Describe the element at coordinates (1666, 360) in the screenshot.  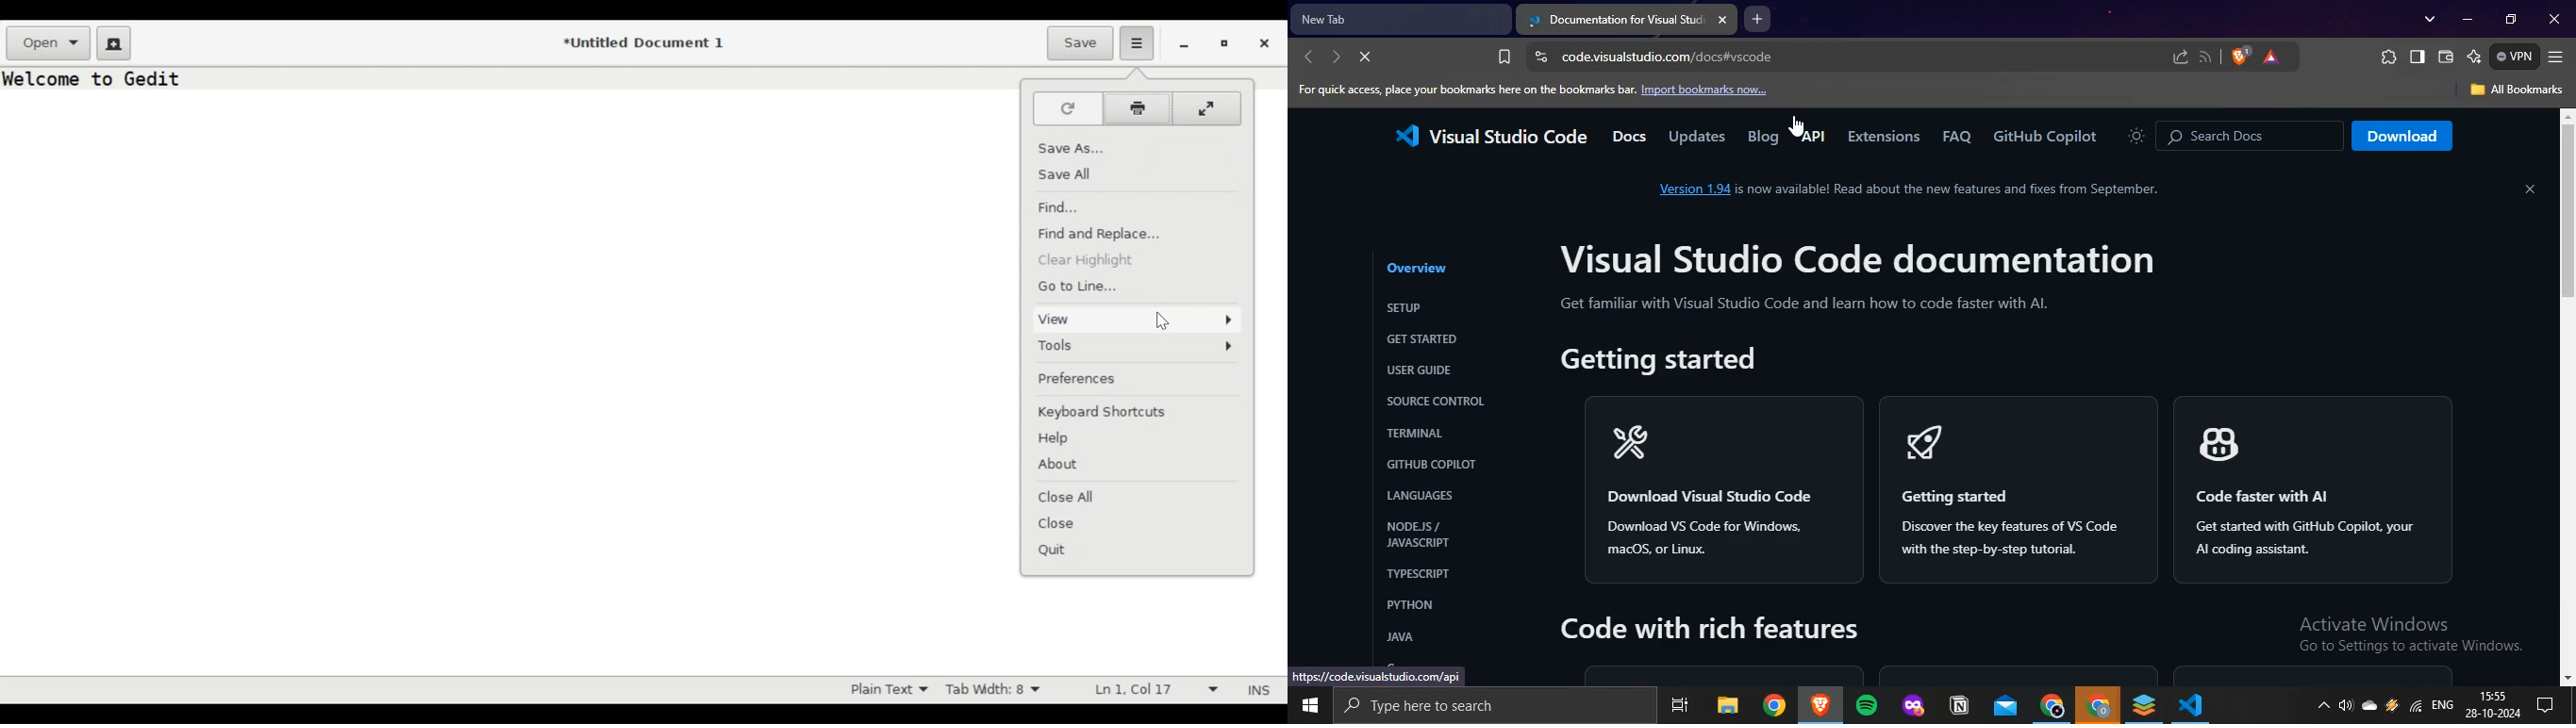
I see `Getting started` at that location.